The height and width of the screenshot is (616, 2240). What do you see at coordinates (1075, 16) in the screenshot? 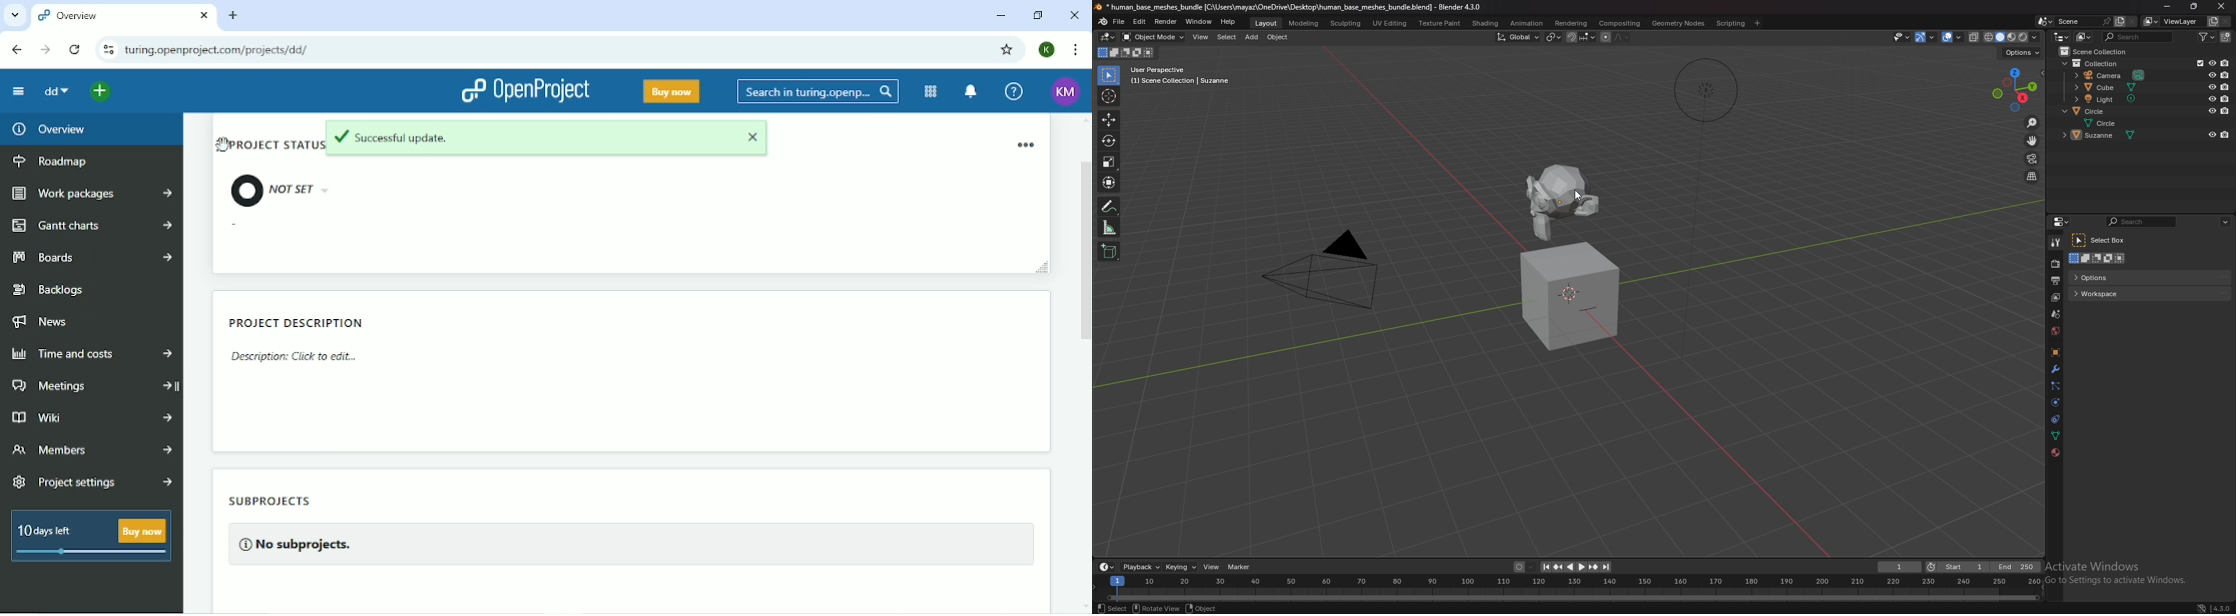
I see `Close` at bounding box center [1075, 16].